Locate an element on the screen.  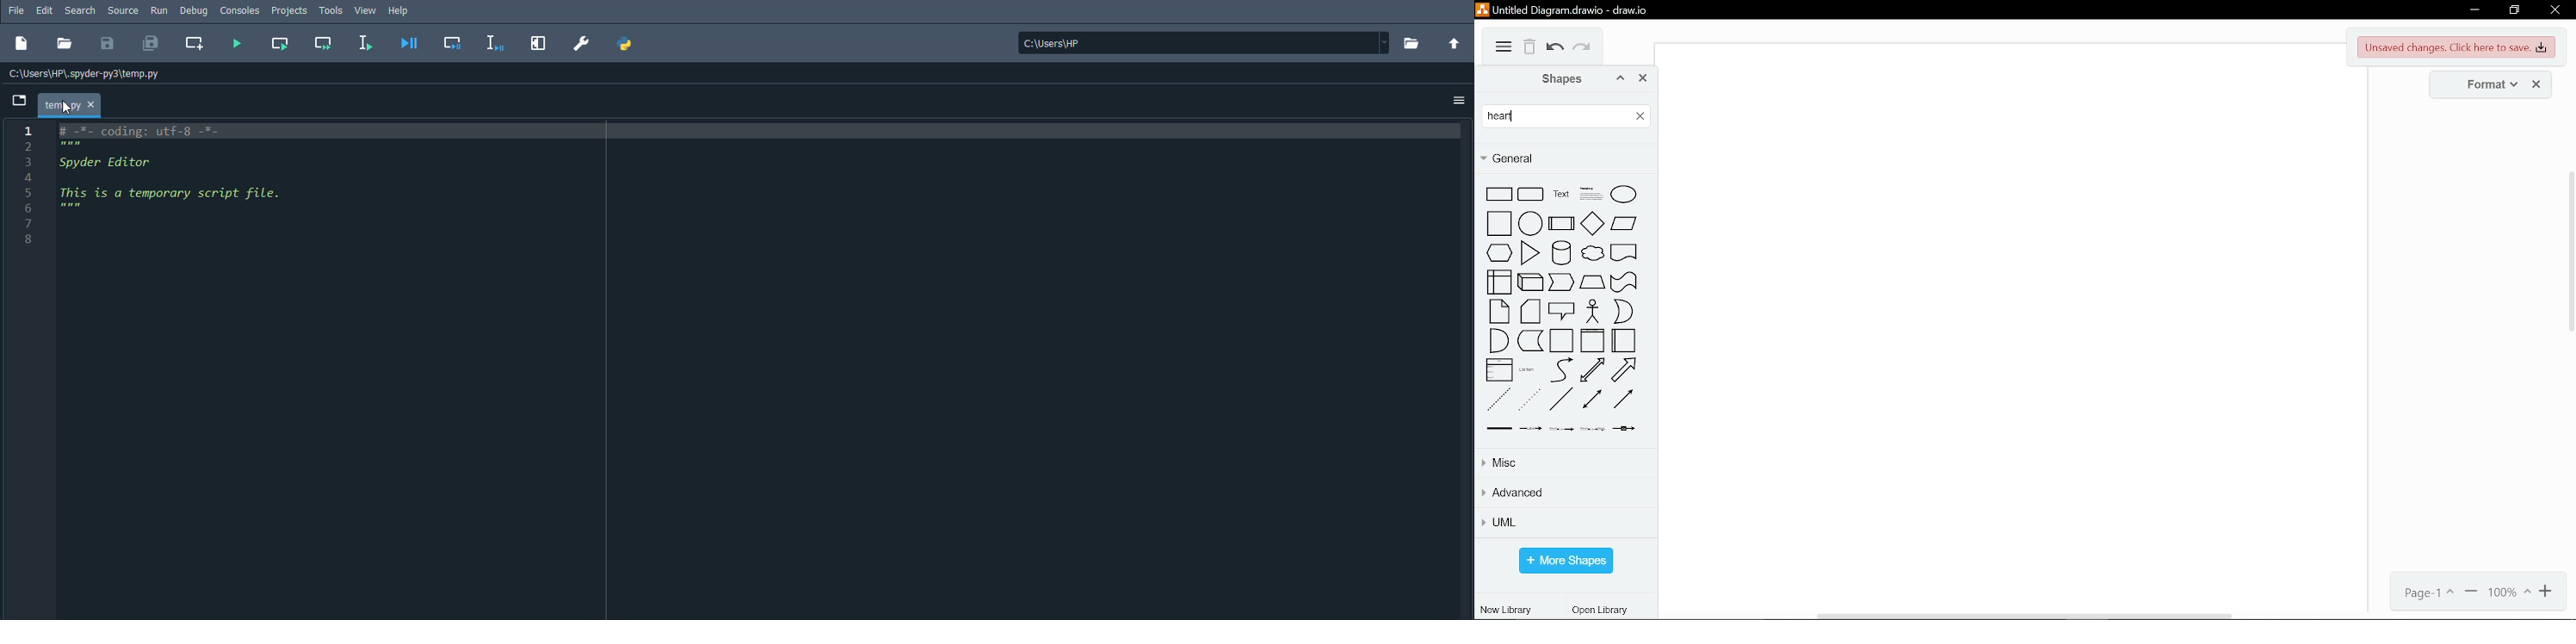
link is located at coordinates (1500, 428).